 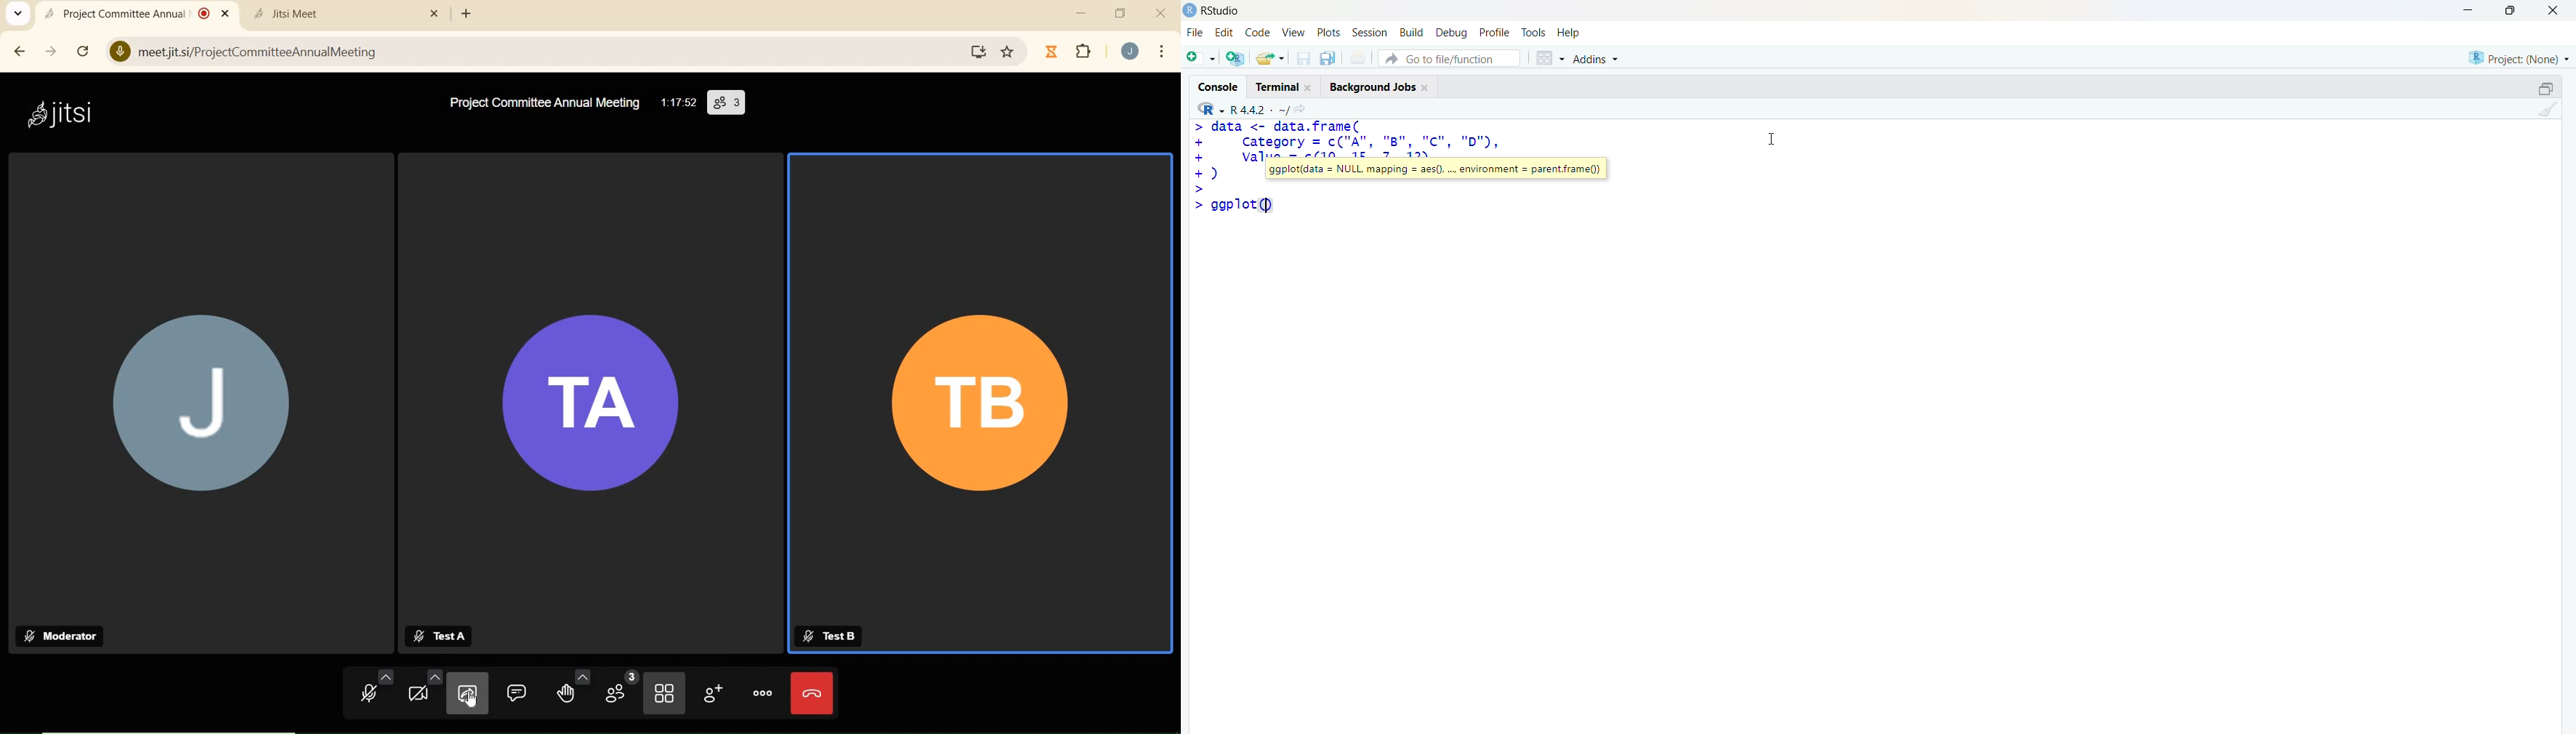 I want to click on open an existing file, so click(x=1269, y=57).